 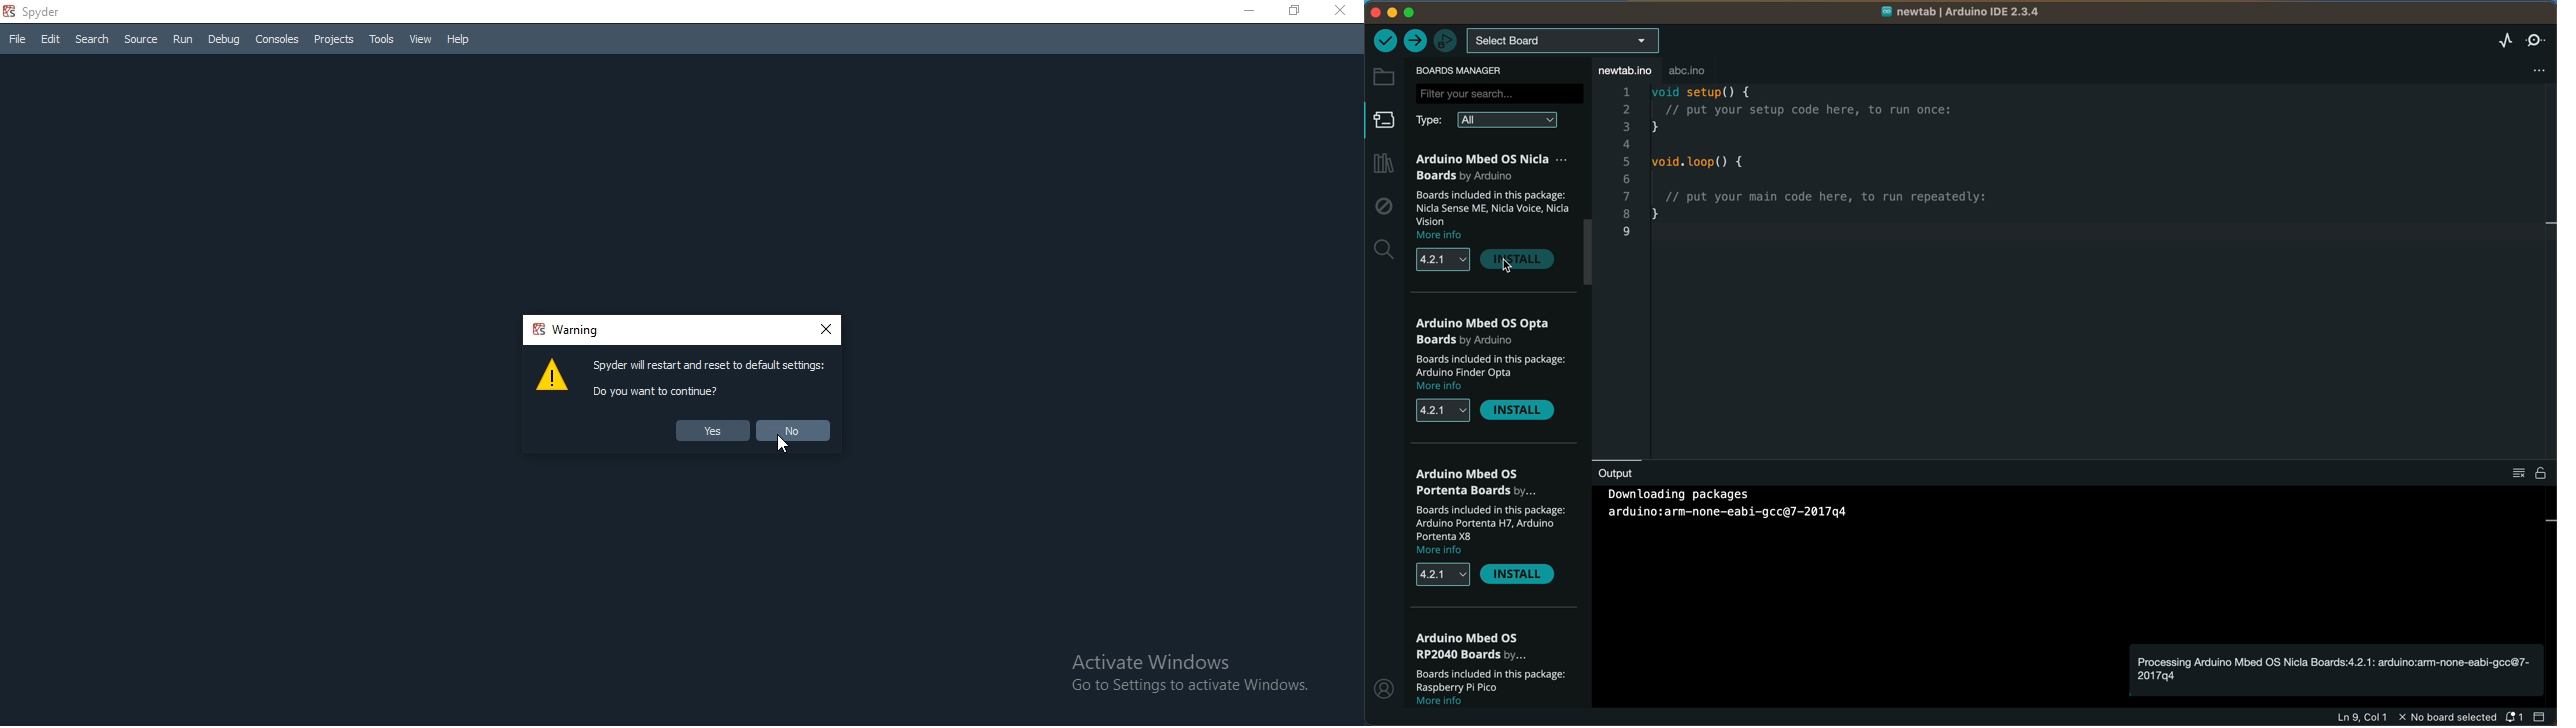 What do you see at coordinates (1500, 94) in the screenshot?
I see `search bar` at bounding box center [1500, 94].